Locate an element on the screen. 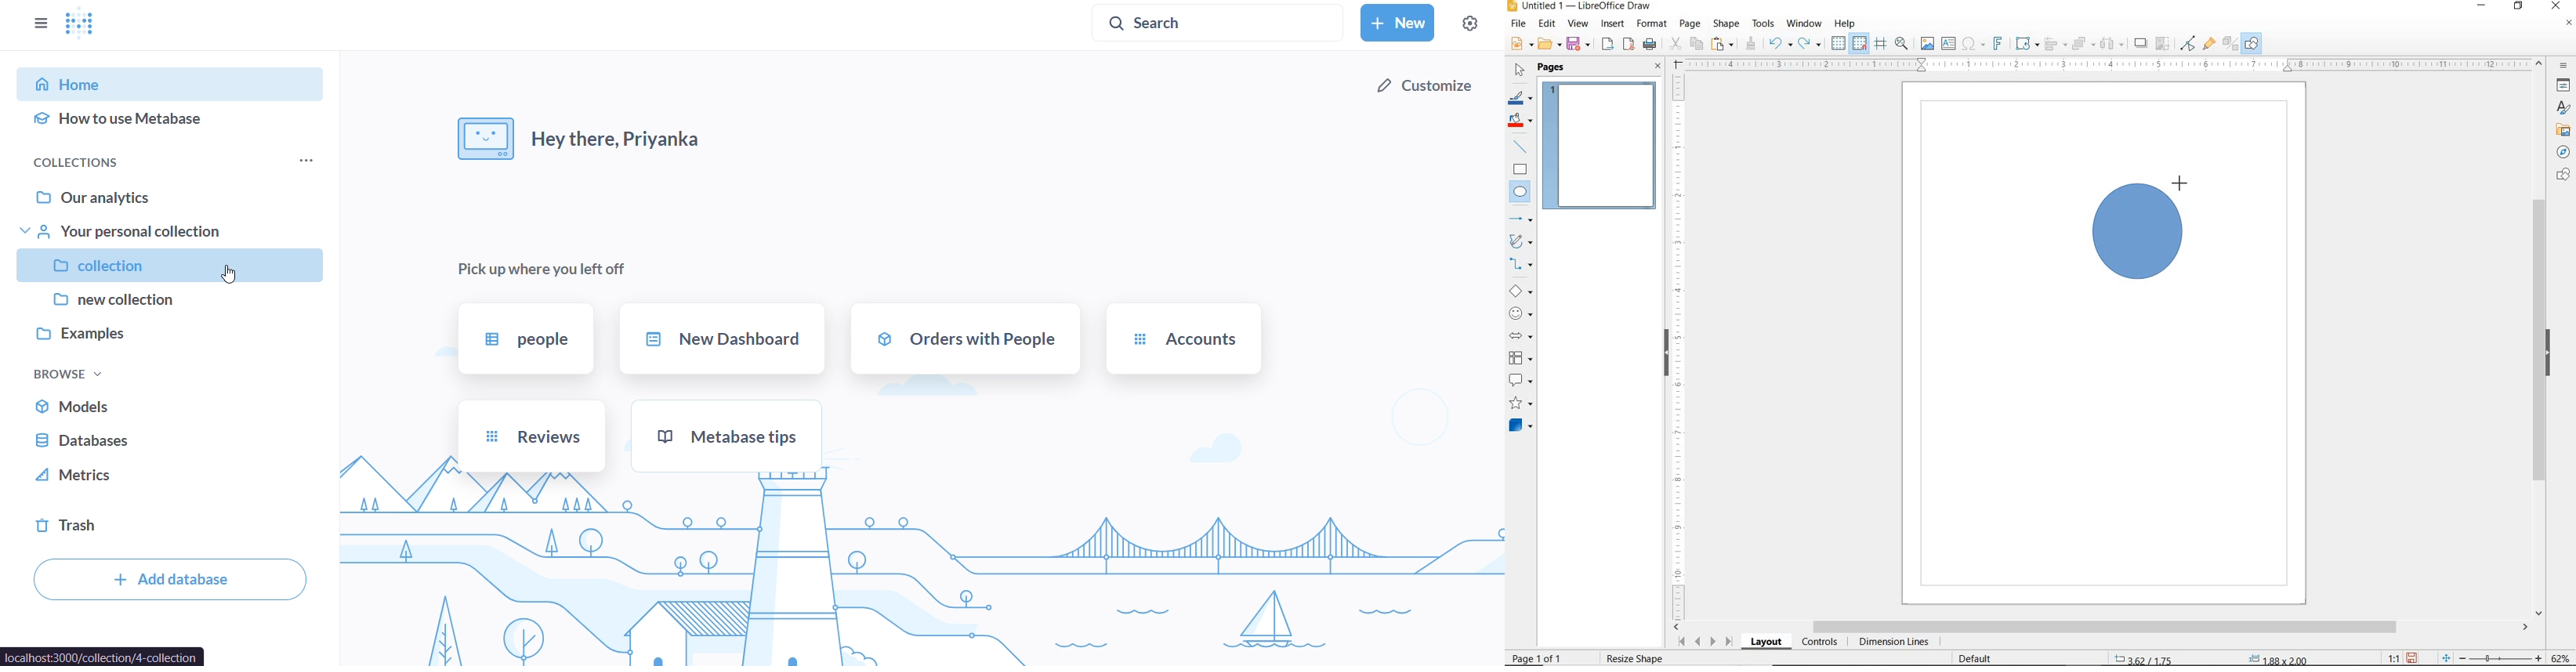  CLOSE is located at coordinates (2556, 4).